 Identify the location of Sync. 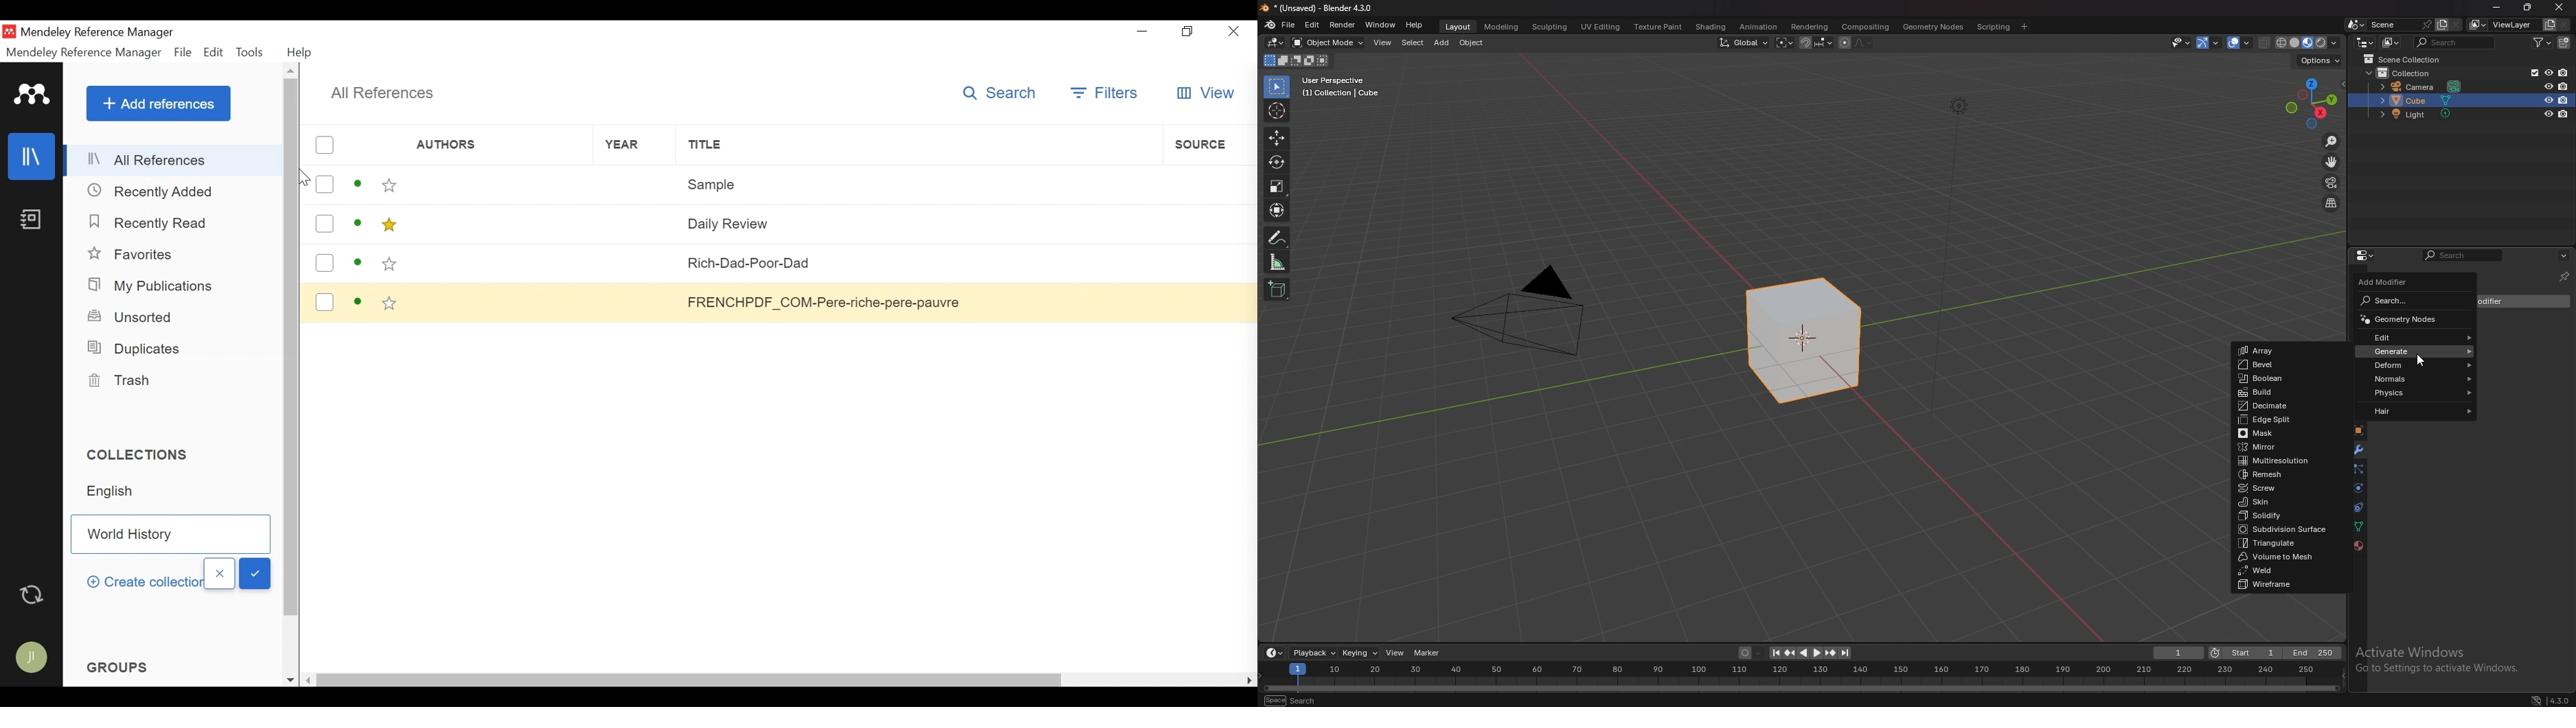
(33, 592).